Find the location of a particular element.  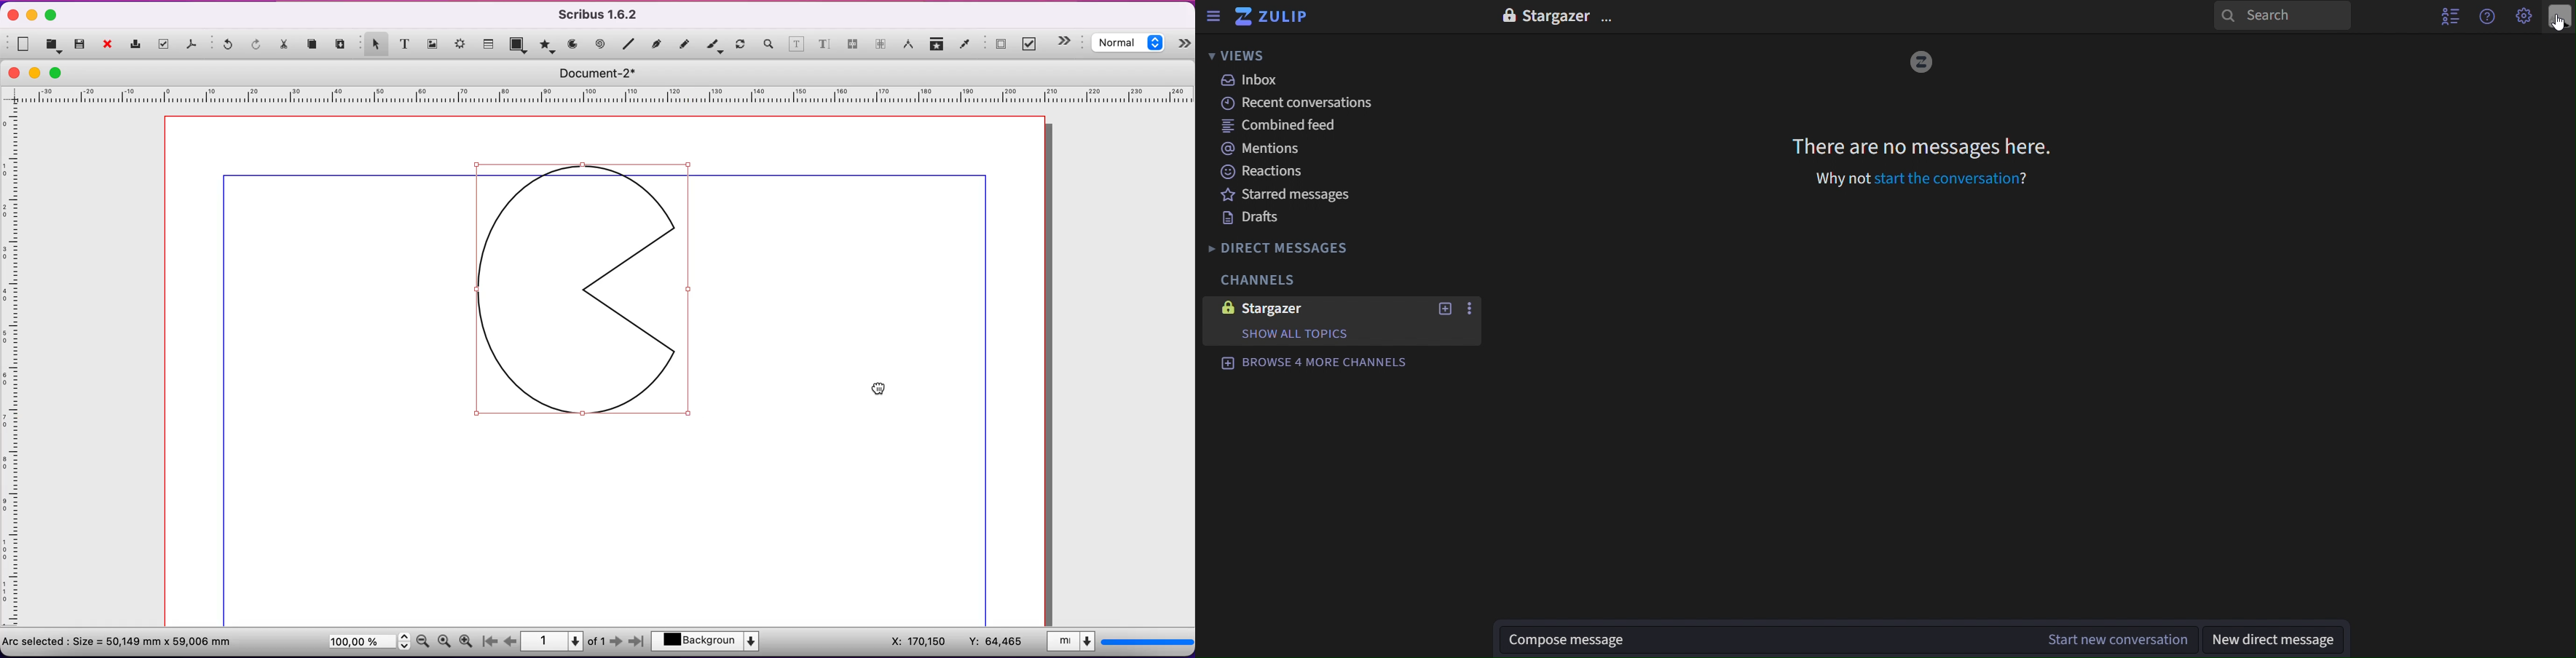

measurement selected is located at coordinates (1118, 643).